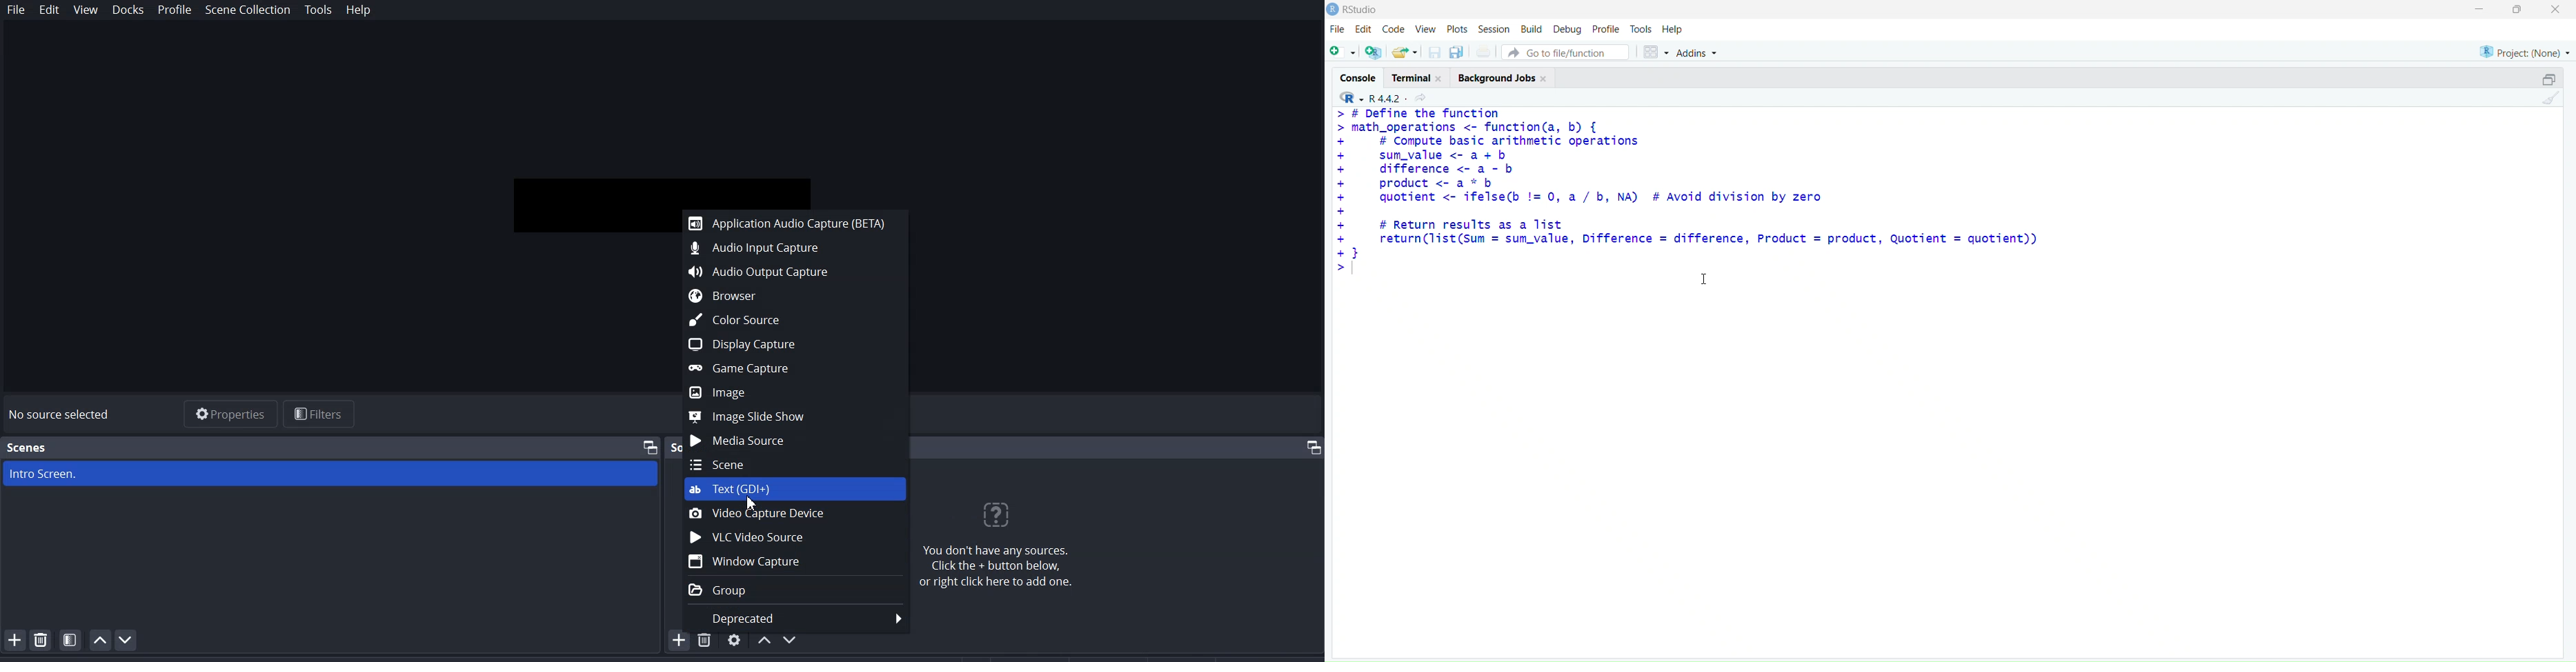 This screenshot has width=2576, height=672. Describe the element at coordinates (1566, 28) in the screenshot. I see `Debug` at that location.